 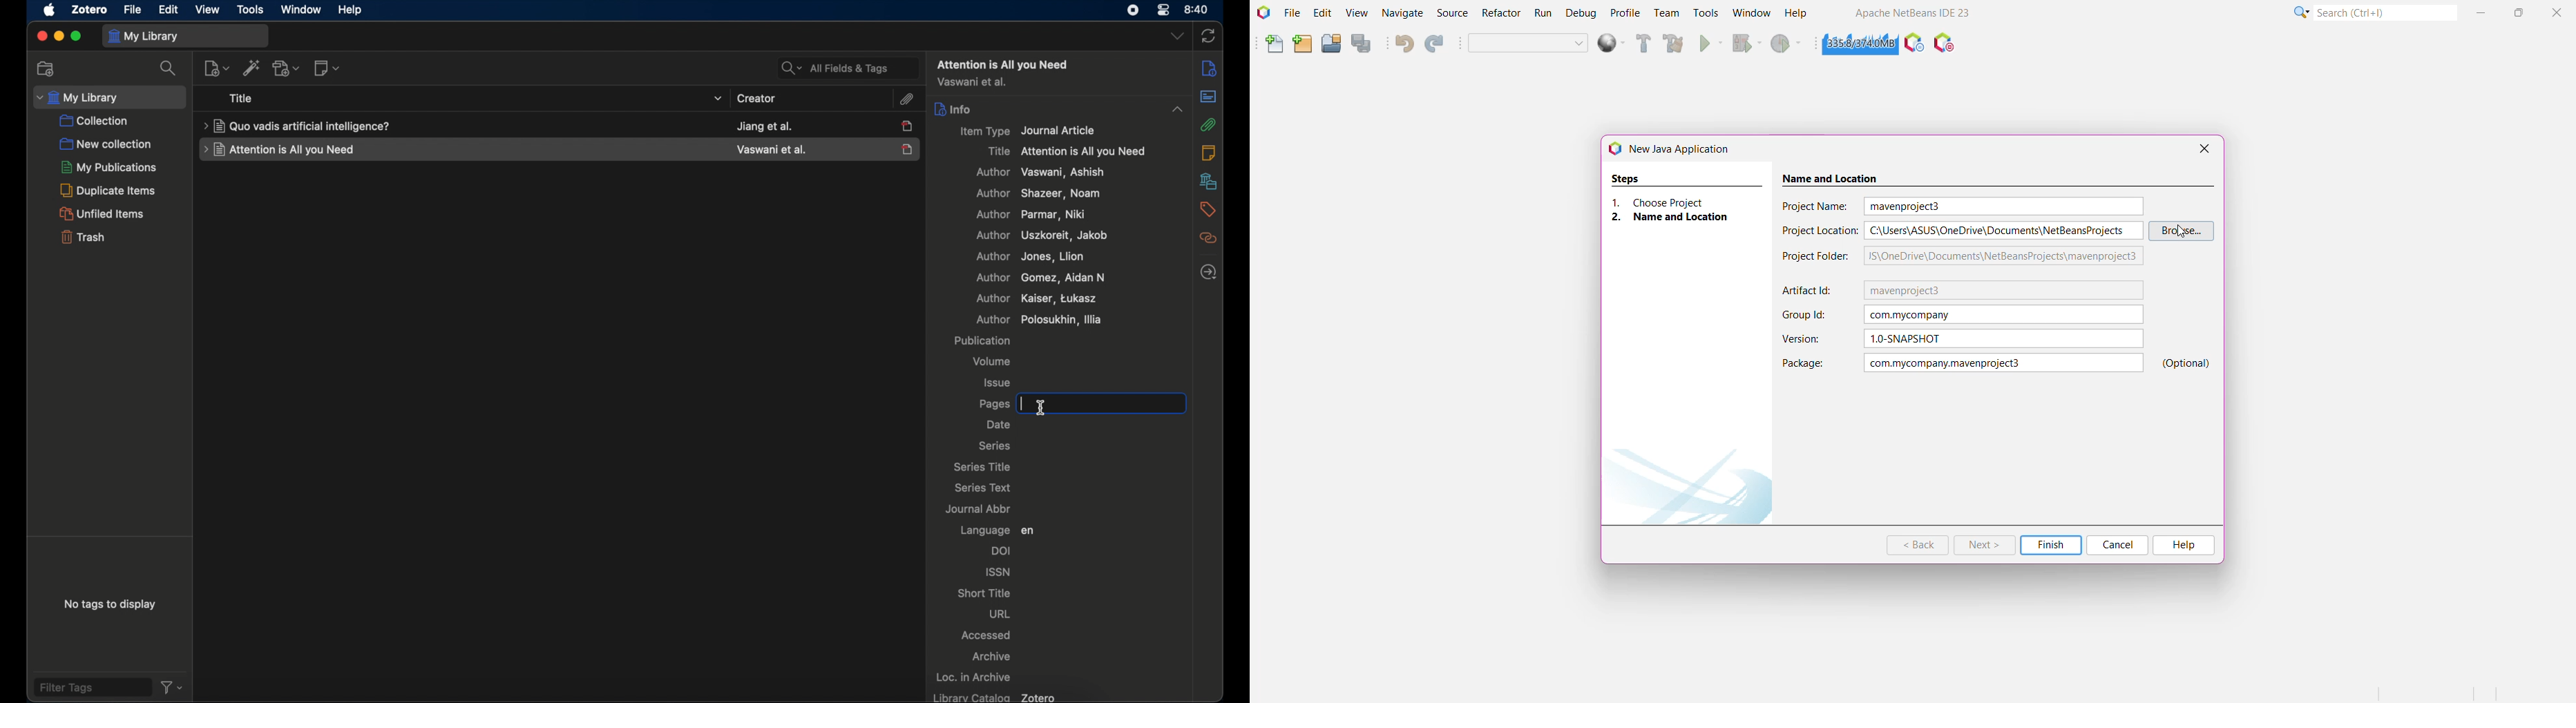 What do you see at coordinates (1210, 154) in the screenshot?
I see `notes ` at bounding box center [1210, 154].